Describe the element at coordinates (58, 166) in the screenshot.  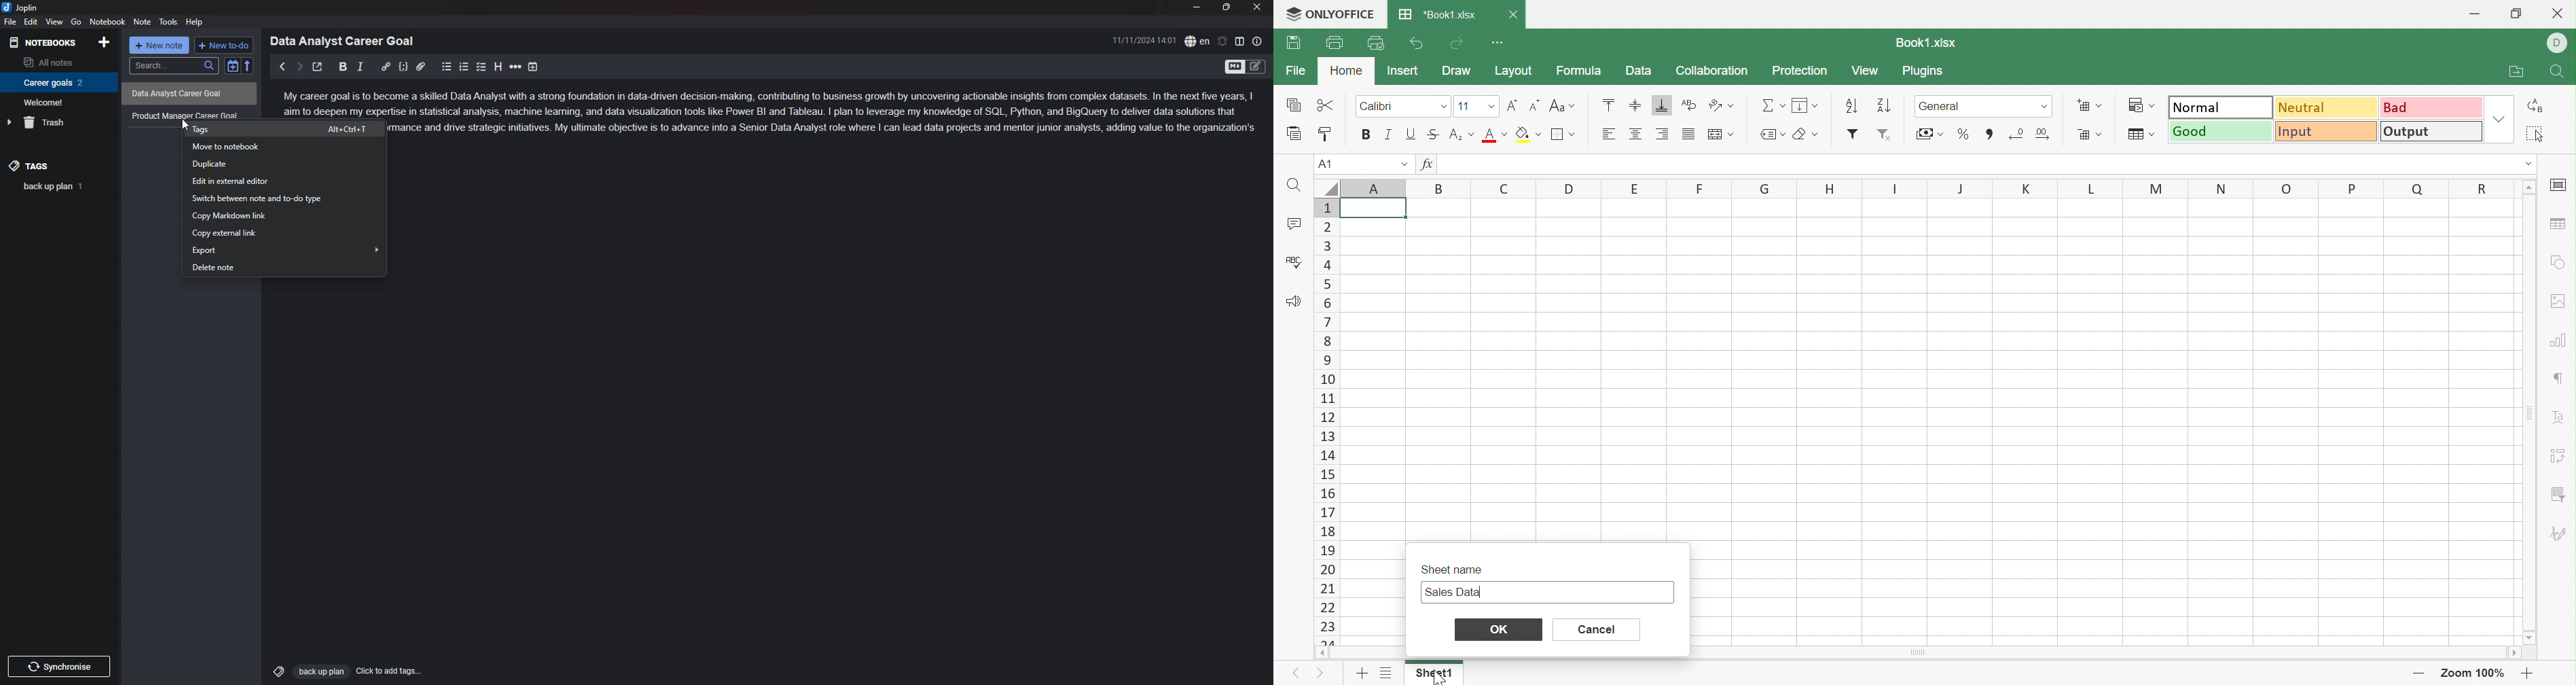
I see `tags` at that location.